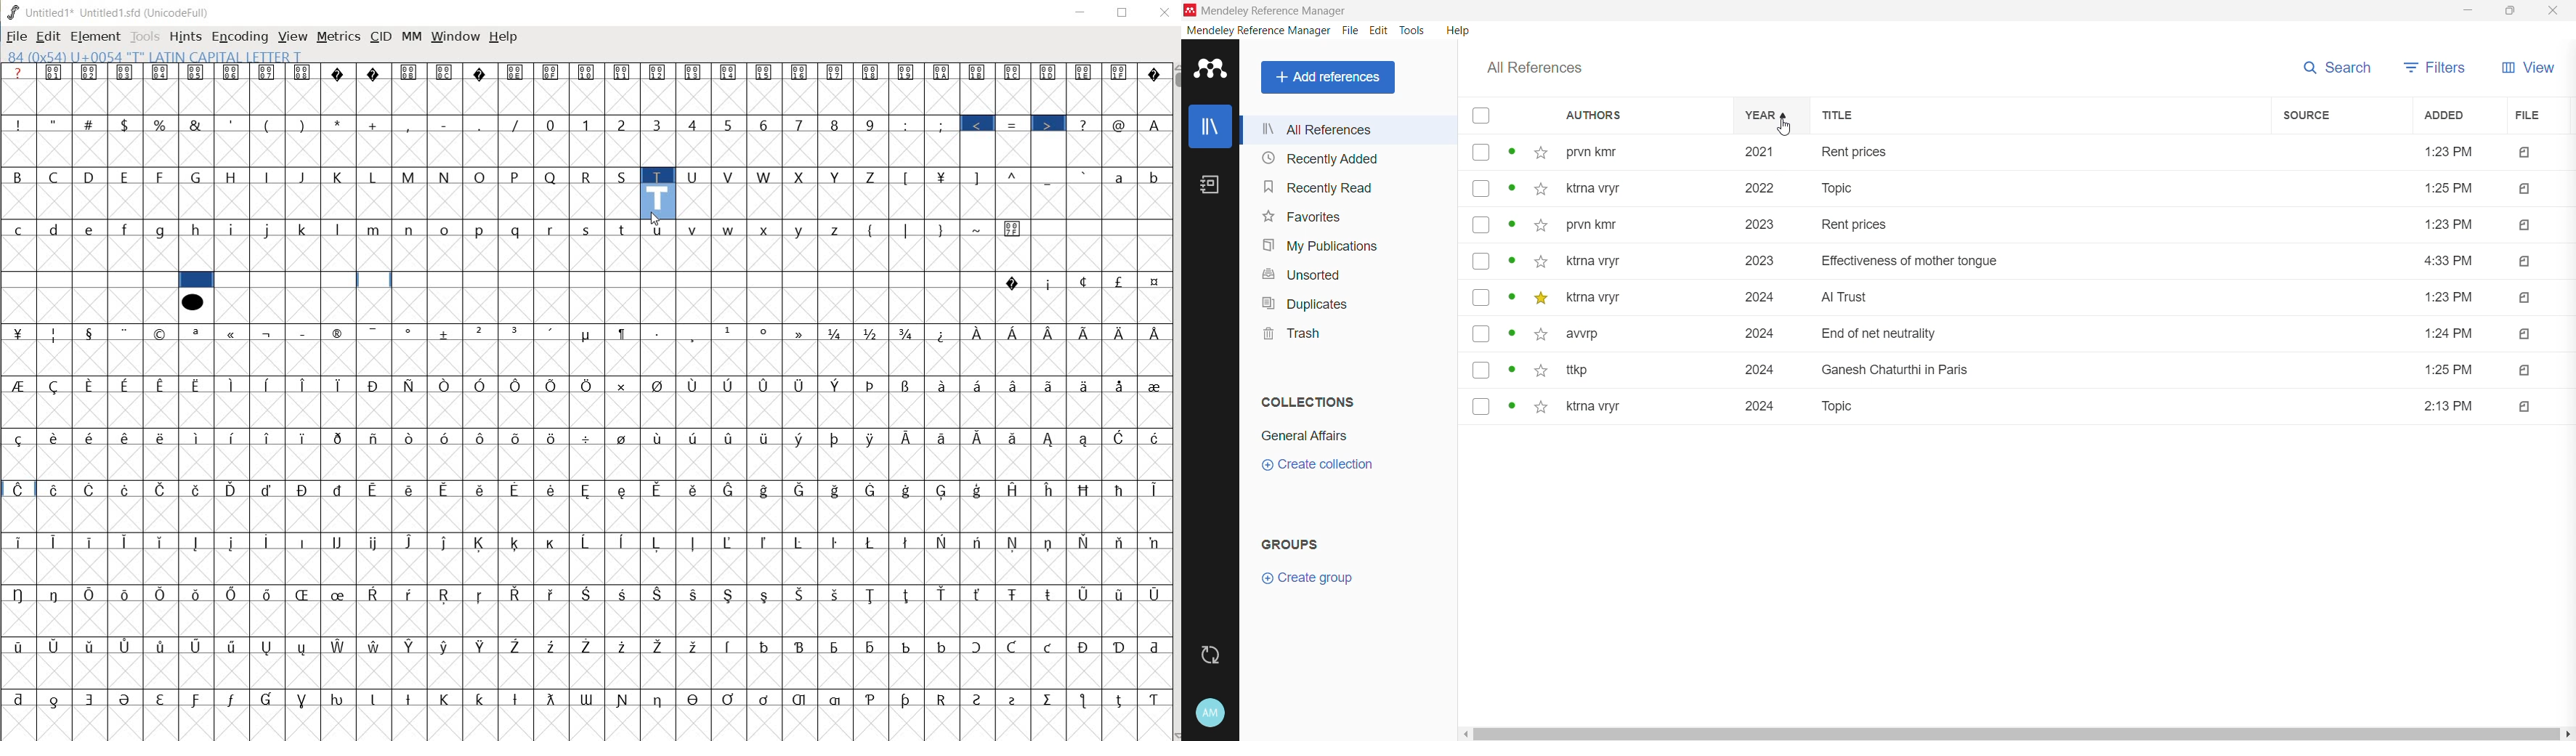  I want to click on ), so click(941, 230).